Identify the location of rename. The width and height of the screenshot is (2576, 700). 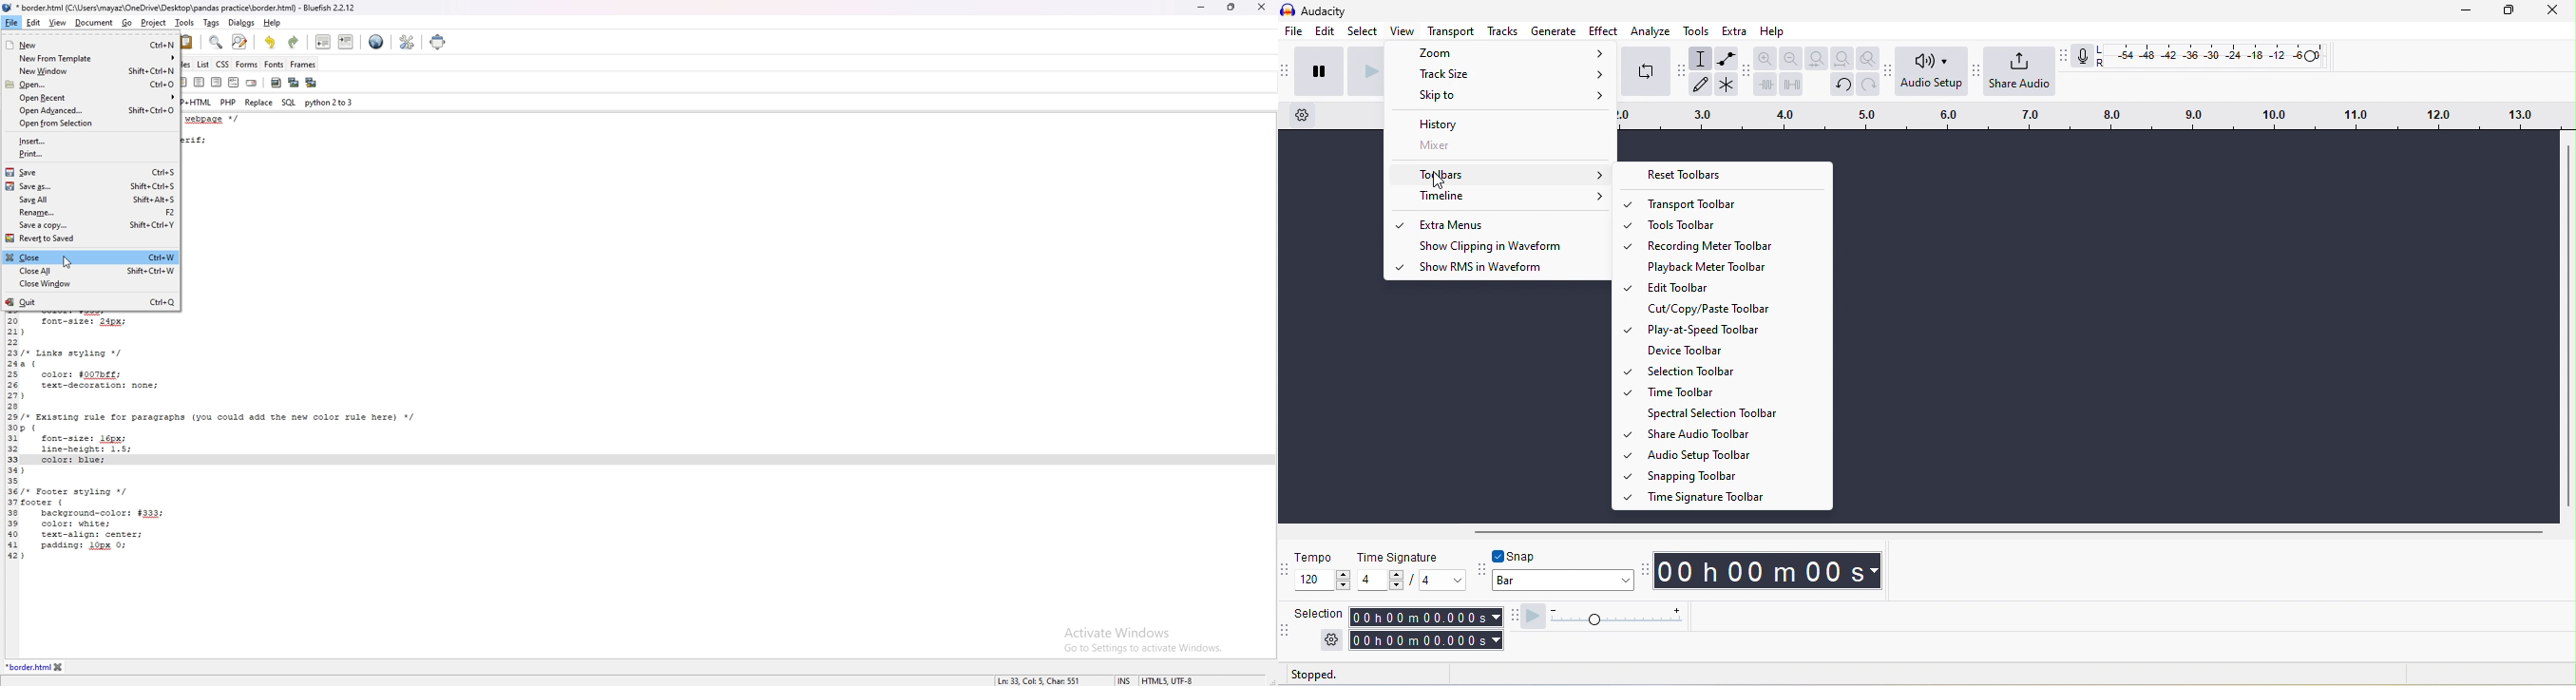
(91, 212).